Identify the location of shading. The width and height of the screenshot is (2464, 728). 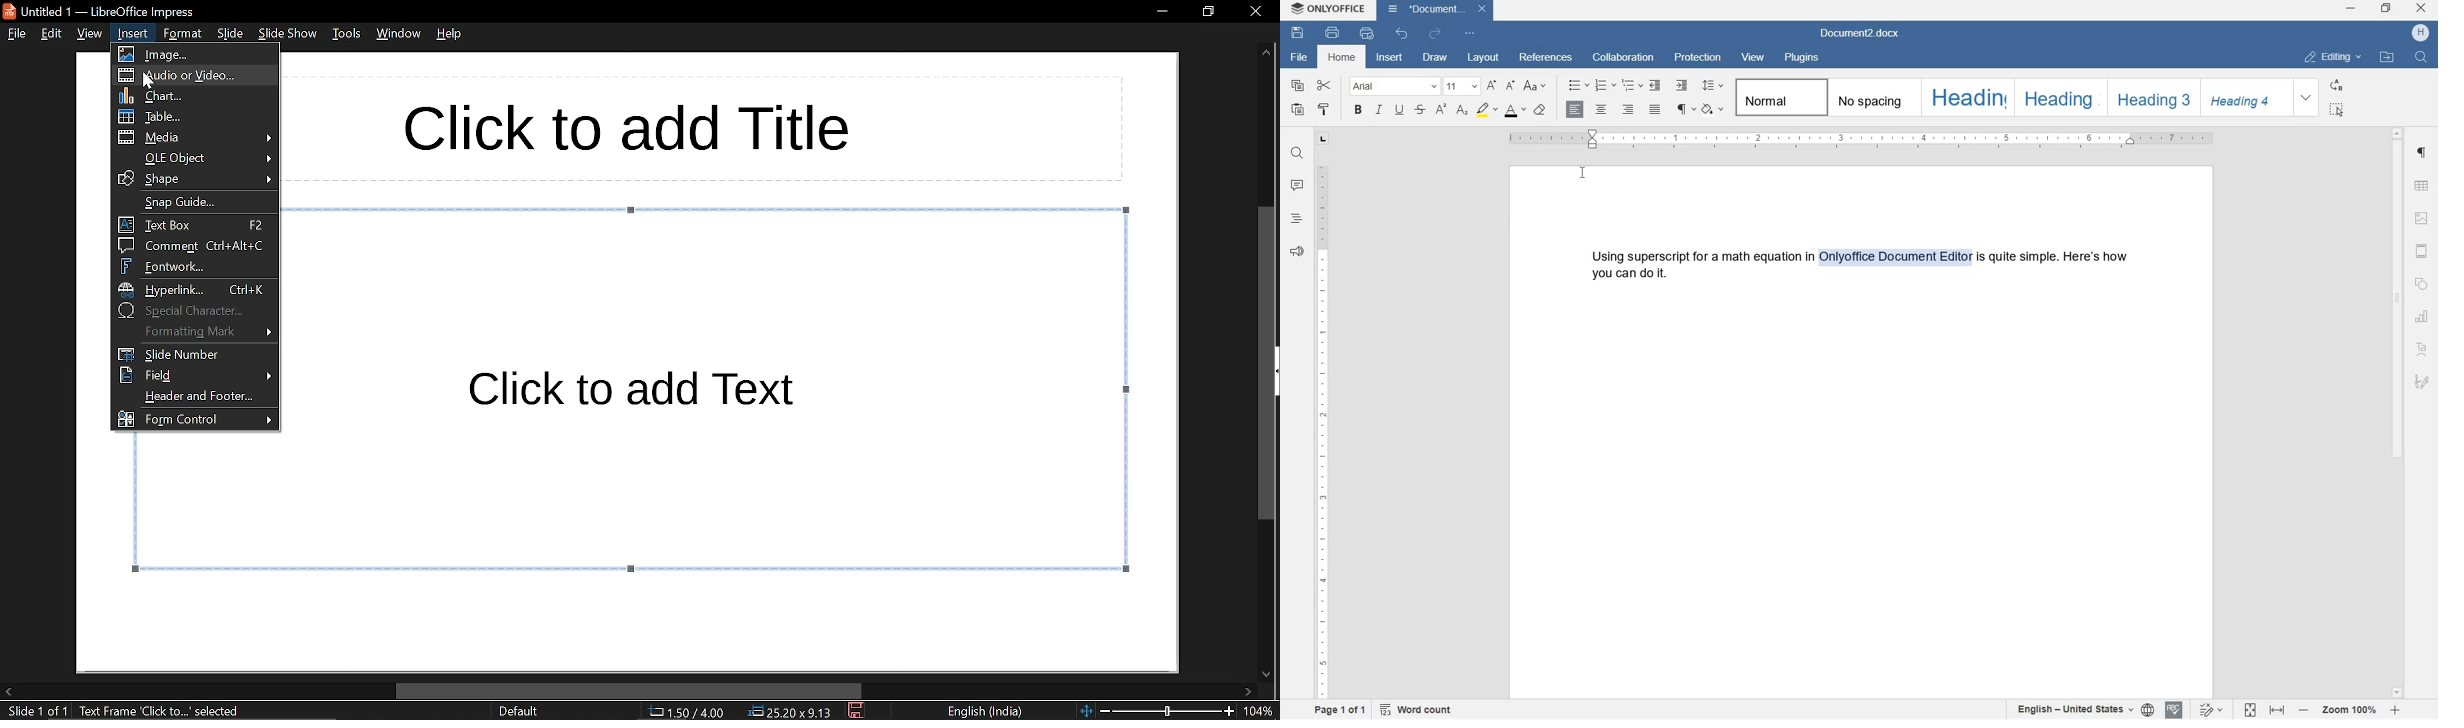
(1712, 110).